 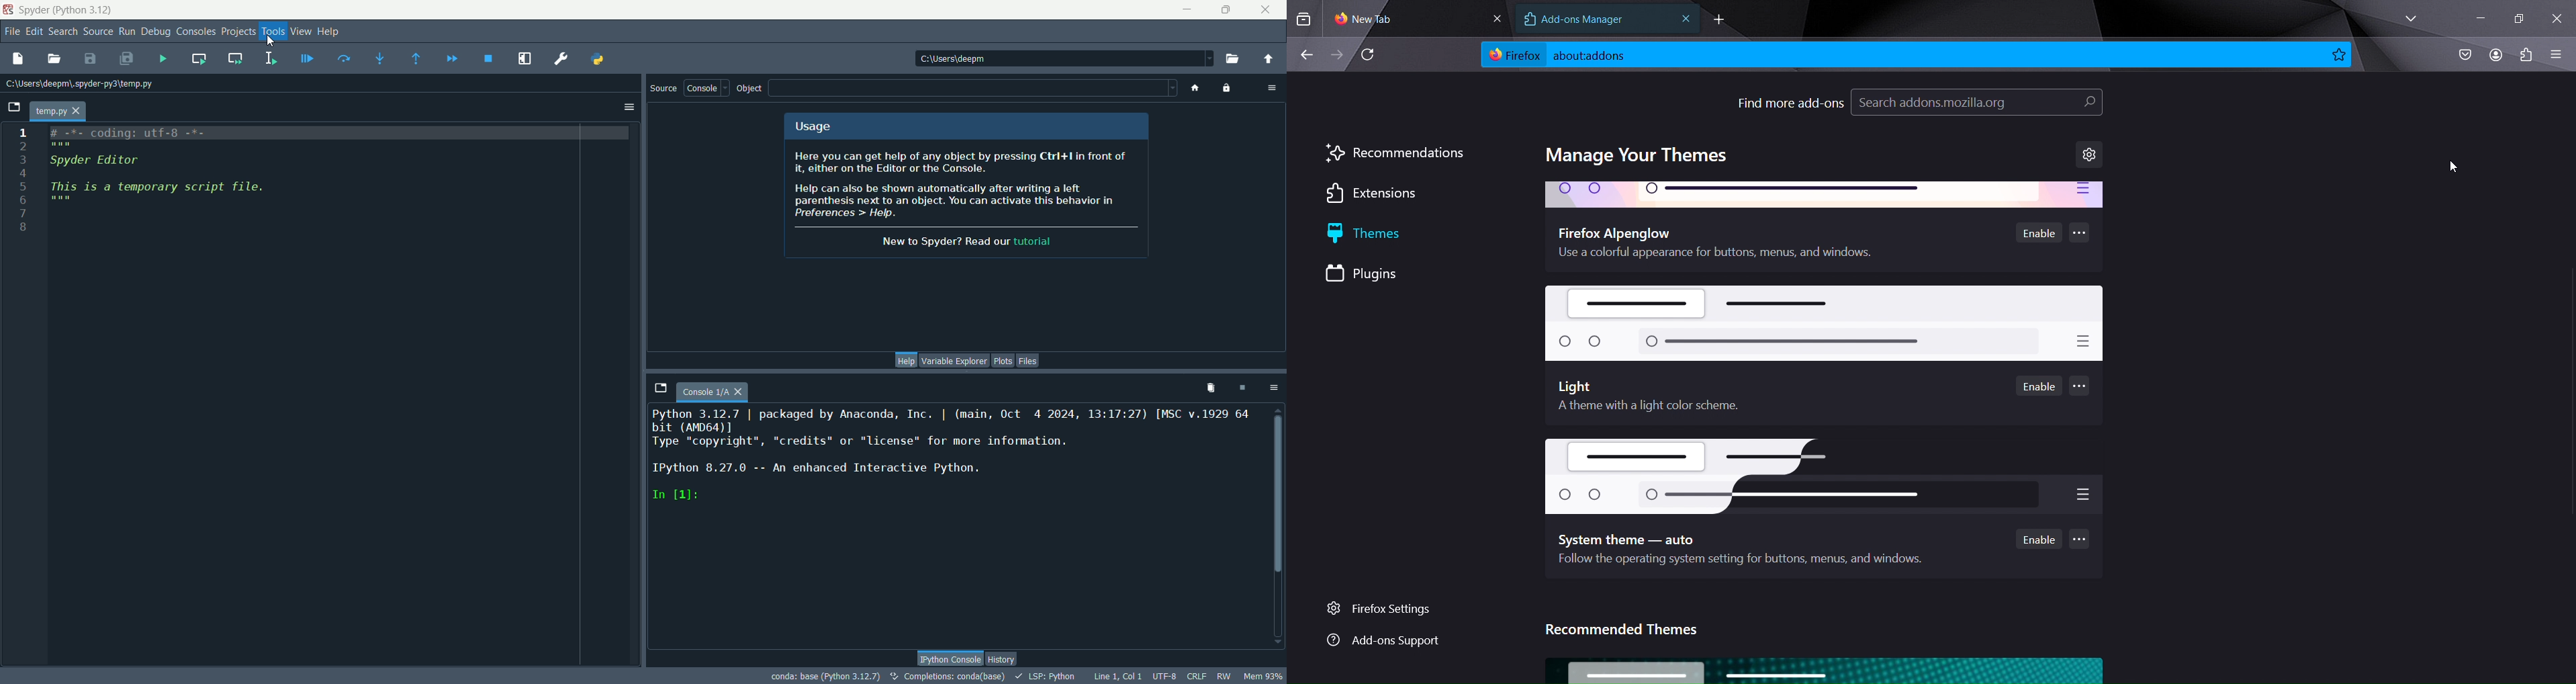 What do you see at coordinates (1224, 677) in the screenshot?
I see `RW` at bounding box center [1224, 677].